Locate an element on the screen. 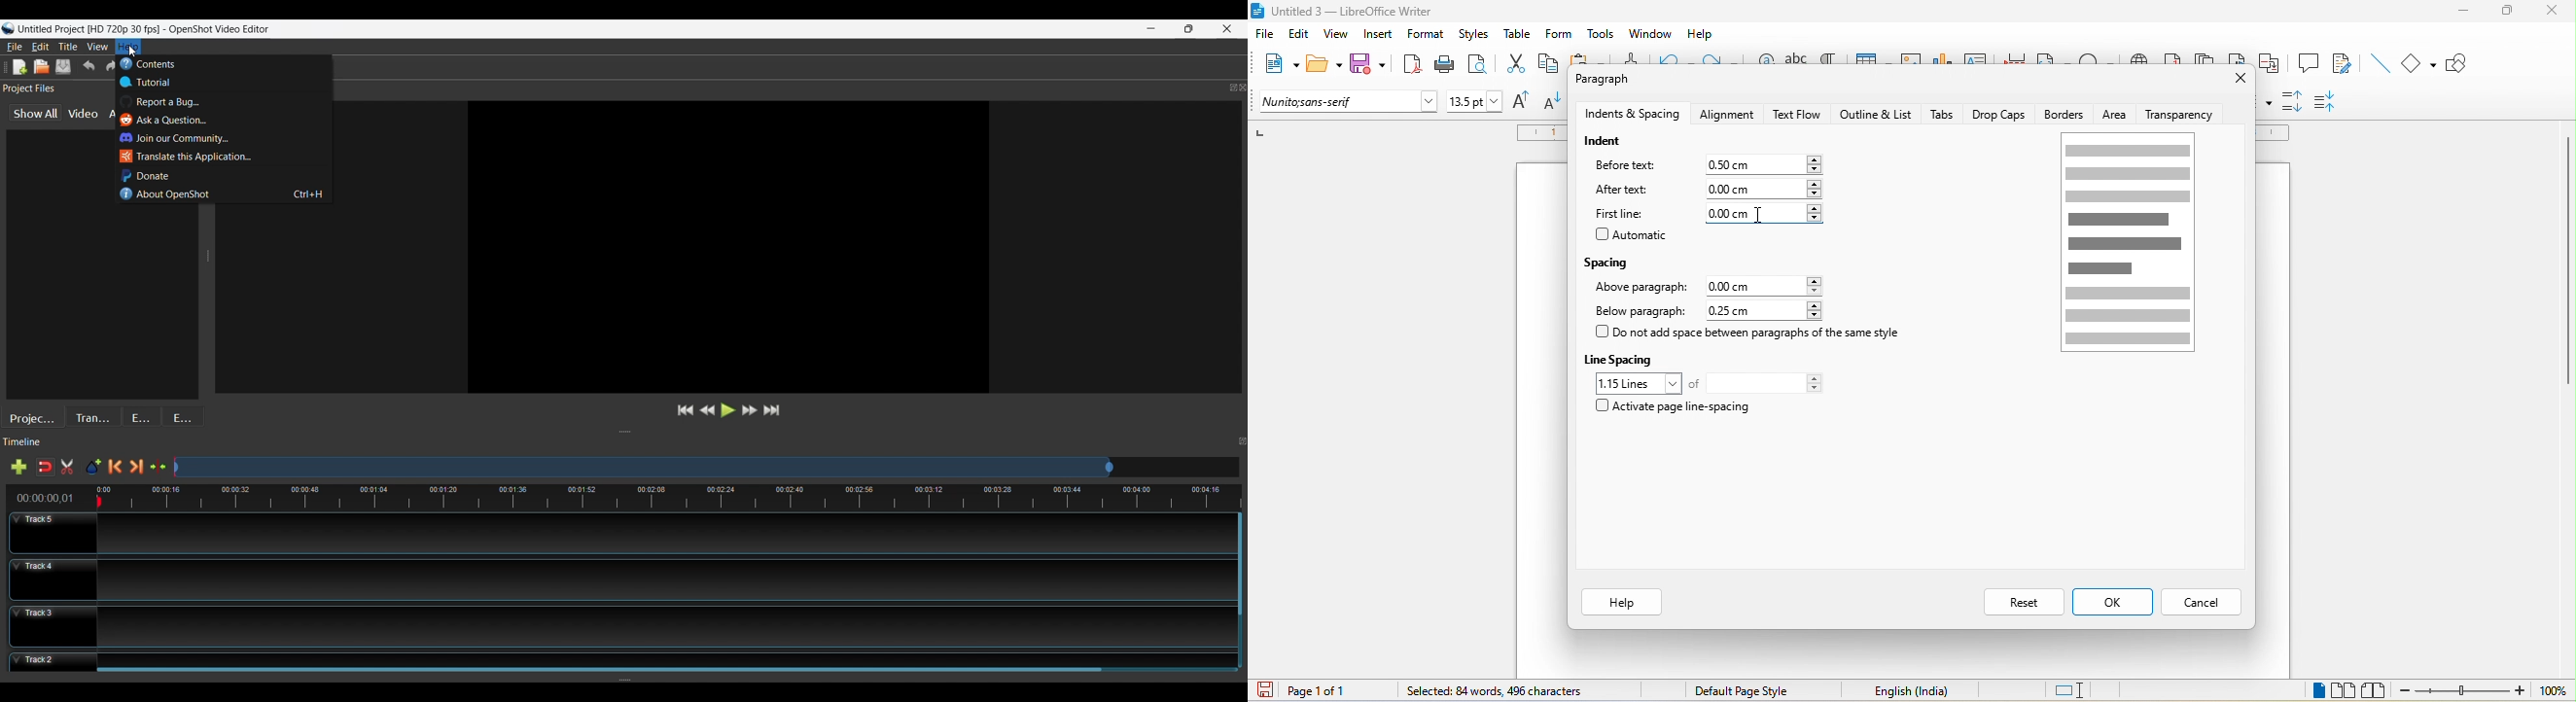 This screenshot has height=728, width=2576. Zoom Slider is located at coordinates (707, 467).